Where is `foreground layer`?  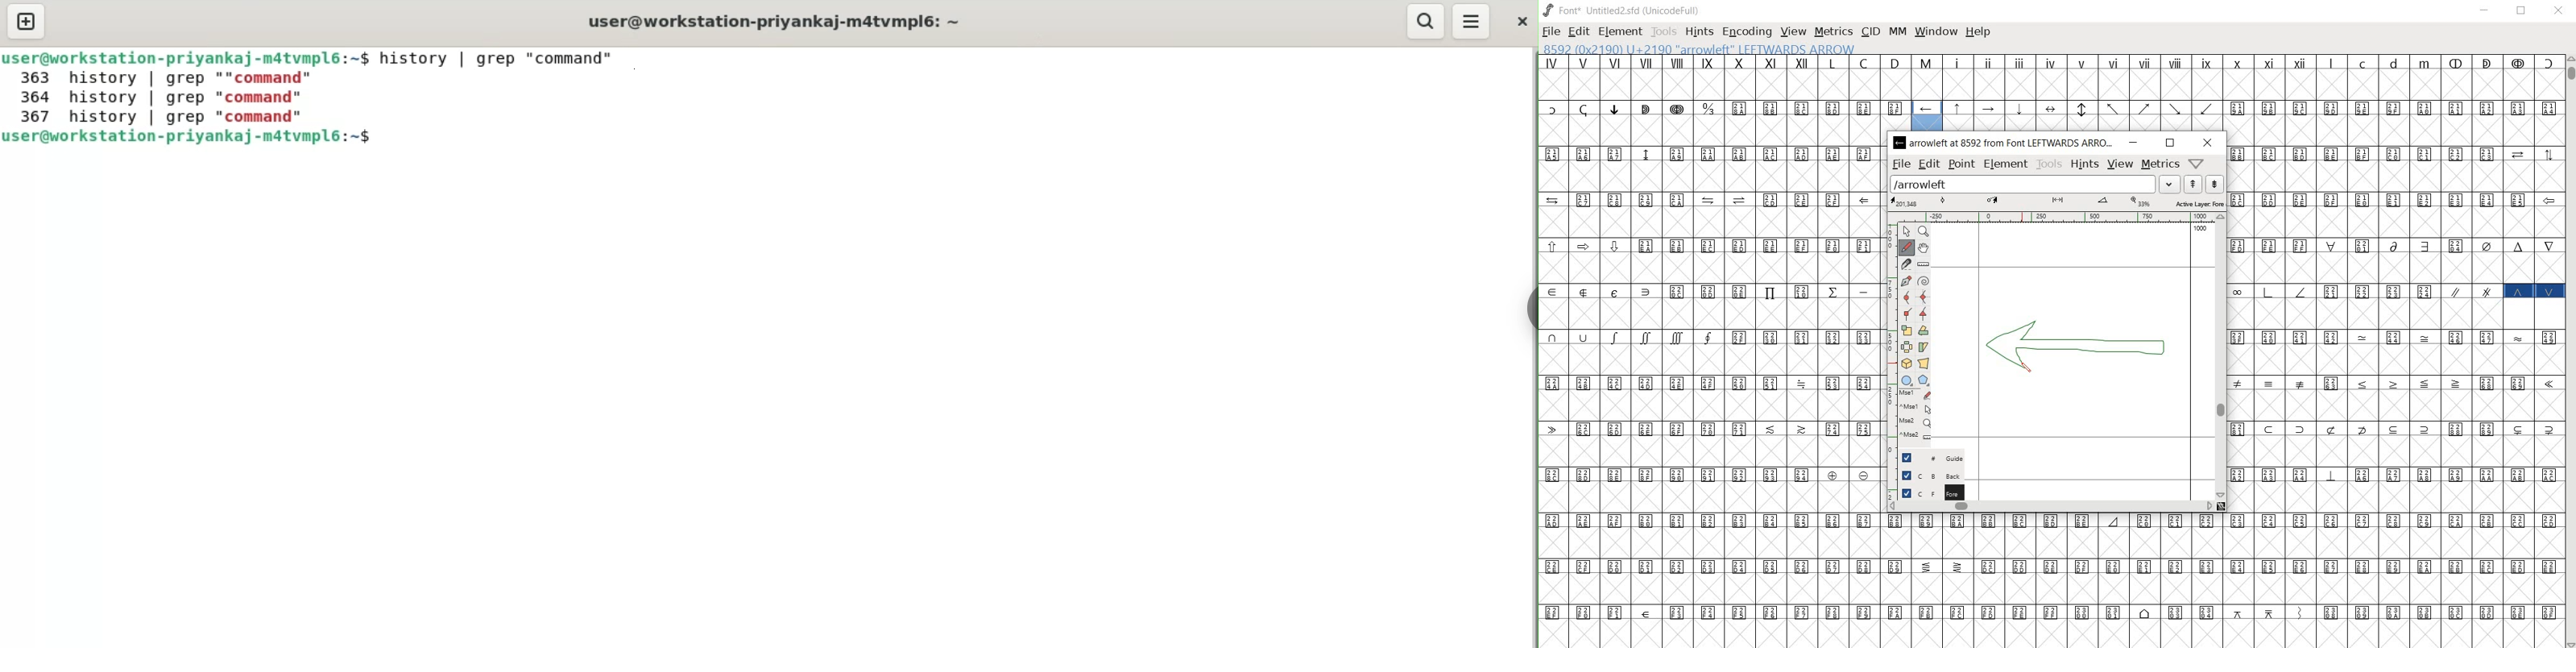 foreground layer is located at coordinates (1927, 493).